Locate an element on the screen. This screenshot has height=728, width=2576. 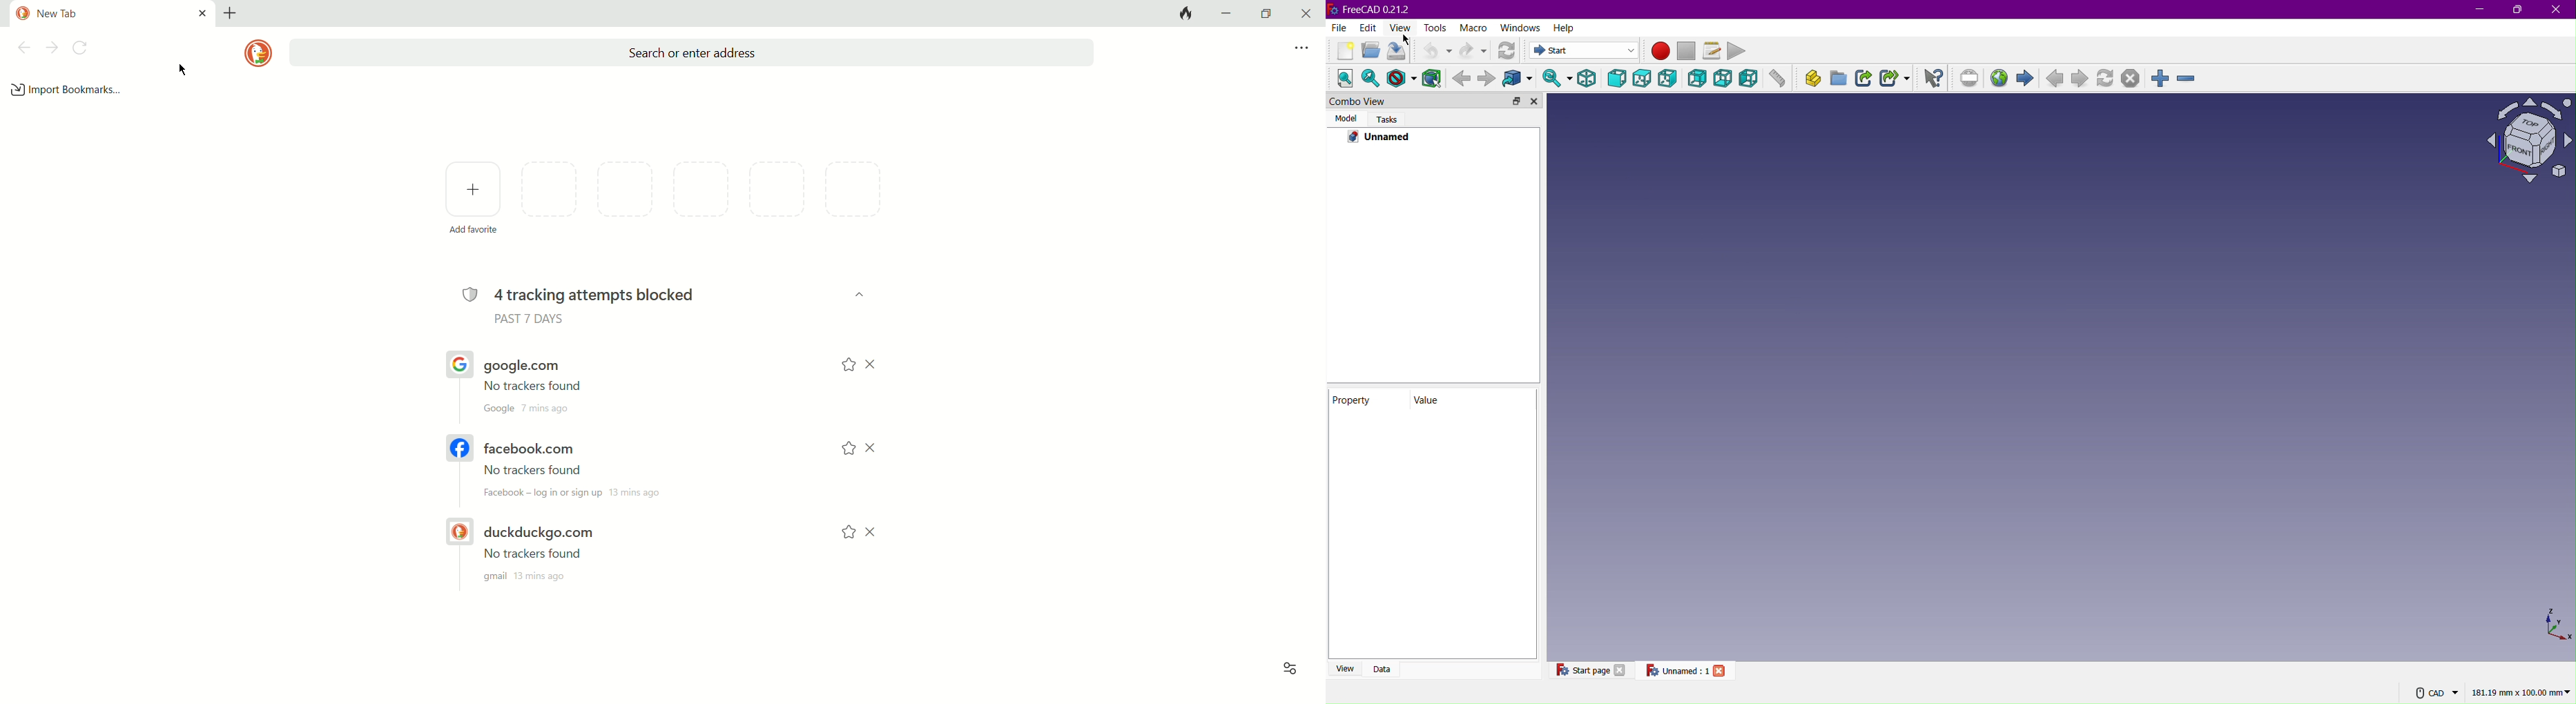
Undo is located at coordinates (1435, 50).